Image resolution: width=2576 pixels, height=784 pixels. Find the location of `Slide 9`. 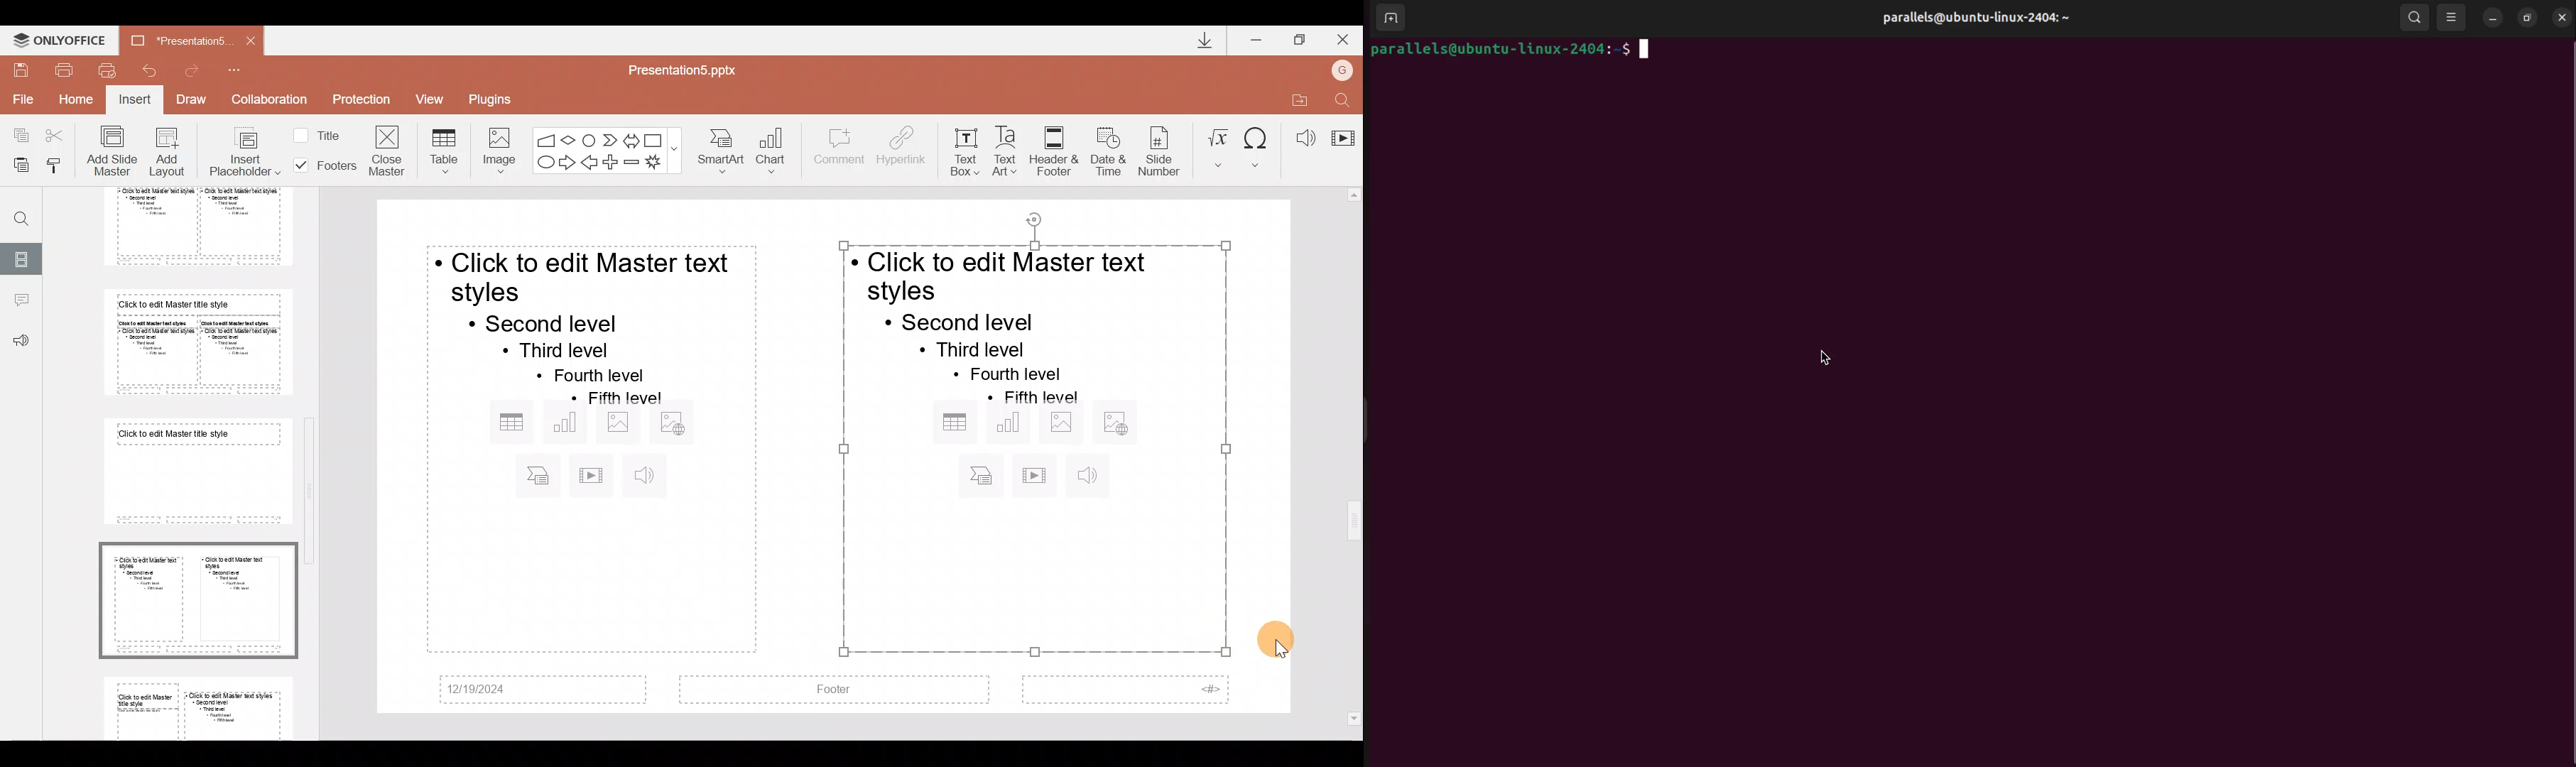

Slide 9 is located at coordinates (201, 705).